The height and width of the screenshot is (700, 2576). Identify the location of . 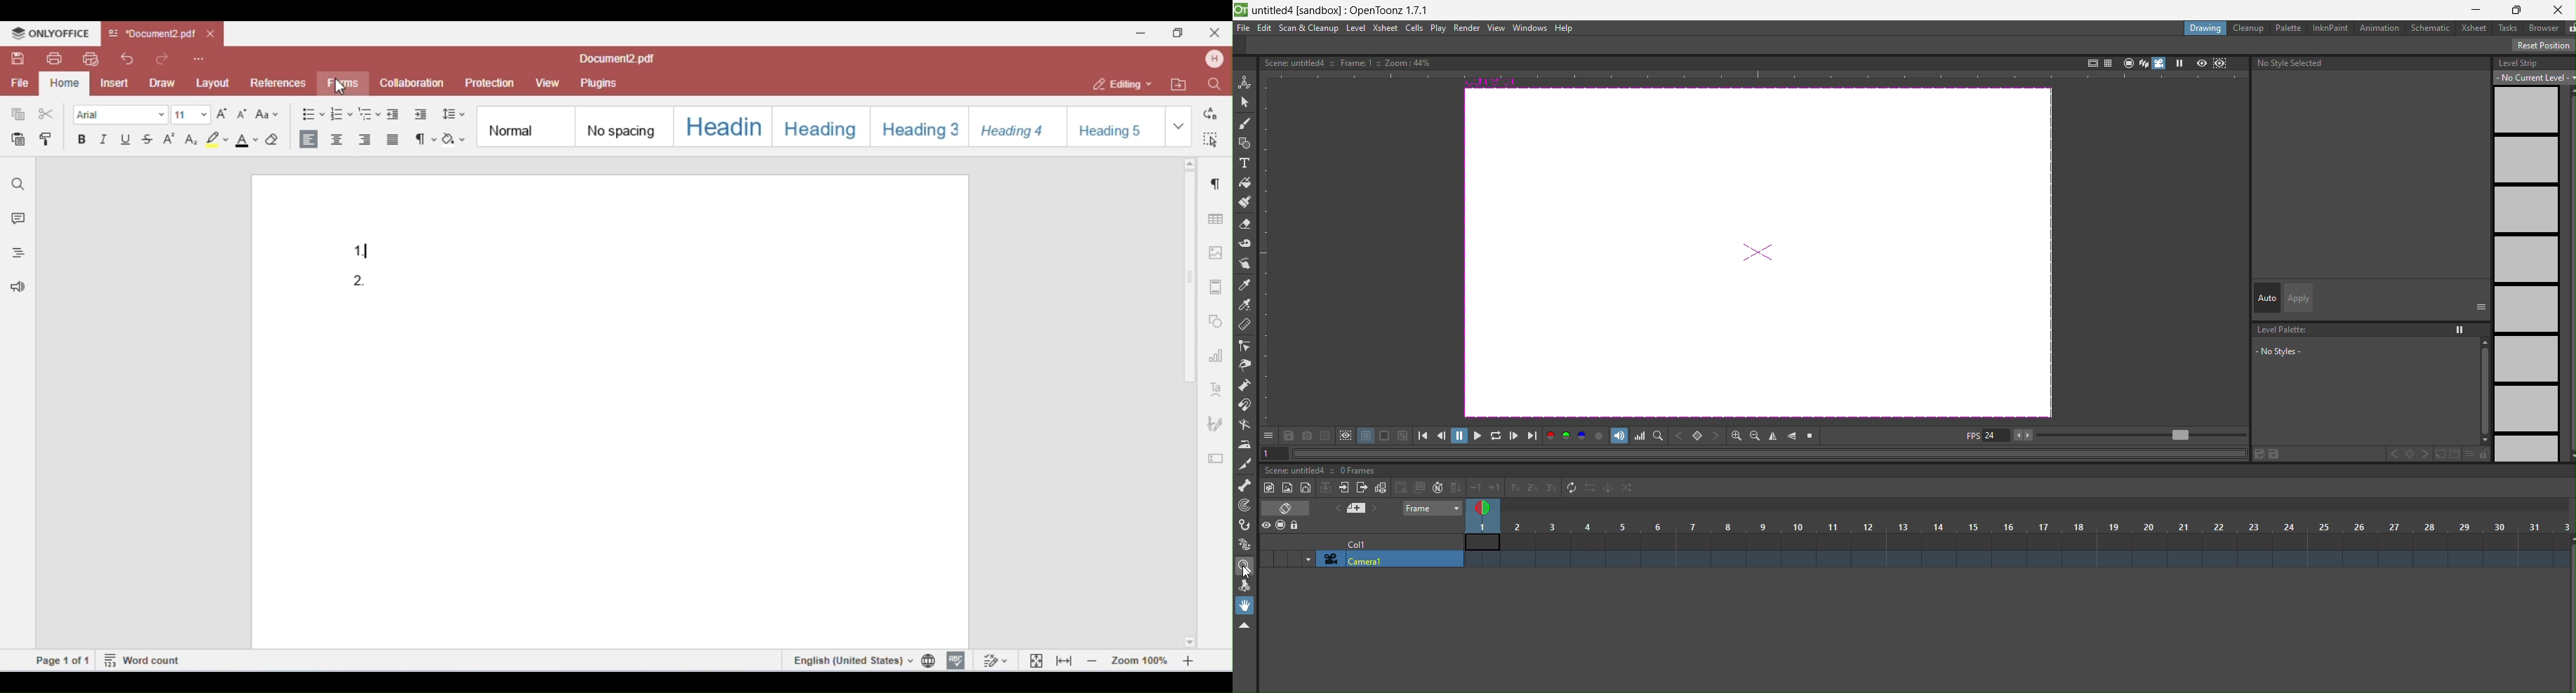
(1273, 525).